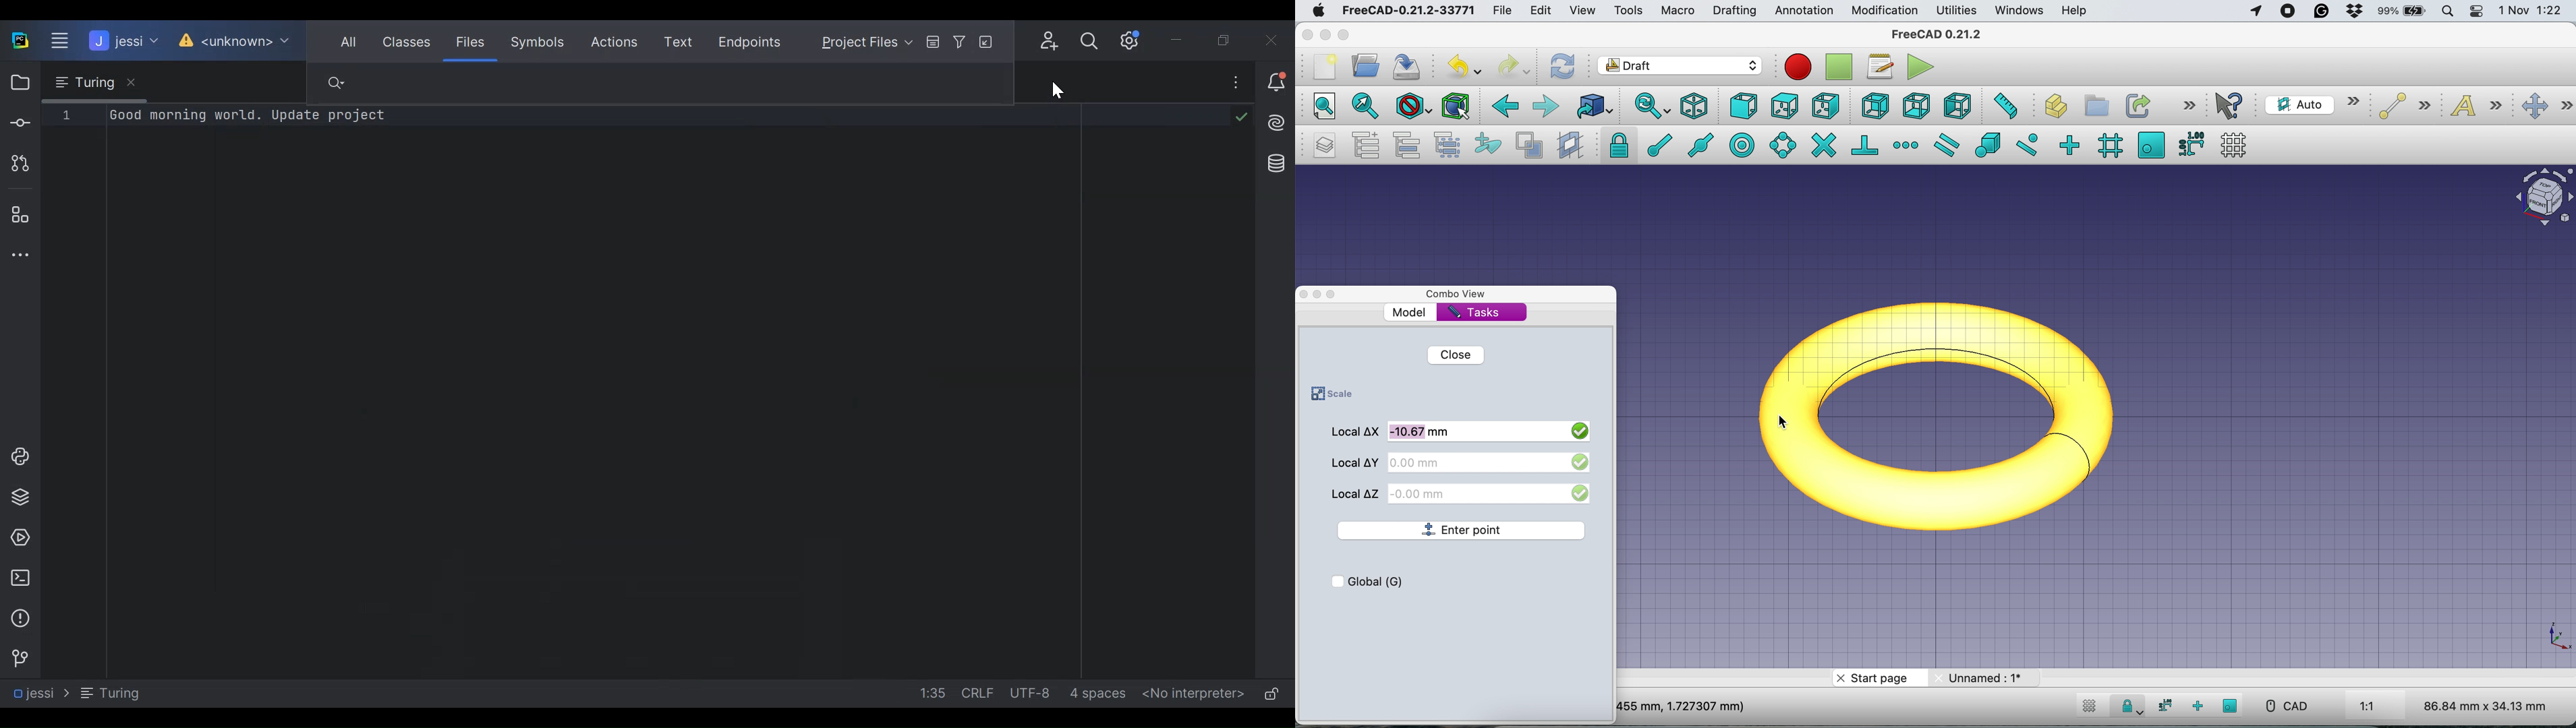 The height and width of the screenshot is (728, 2576). What do you see at coordinates (2478, 108) in the screenshot?
I see `text` at bounding box center [2478, 108].